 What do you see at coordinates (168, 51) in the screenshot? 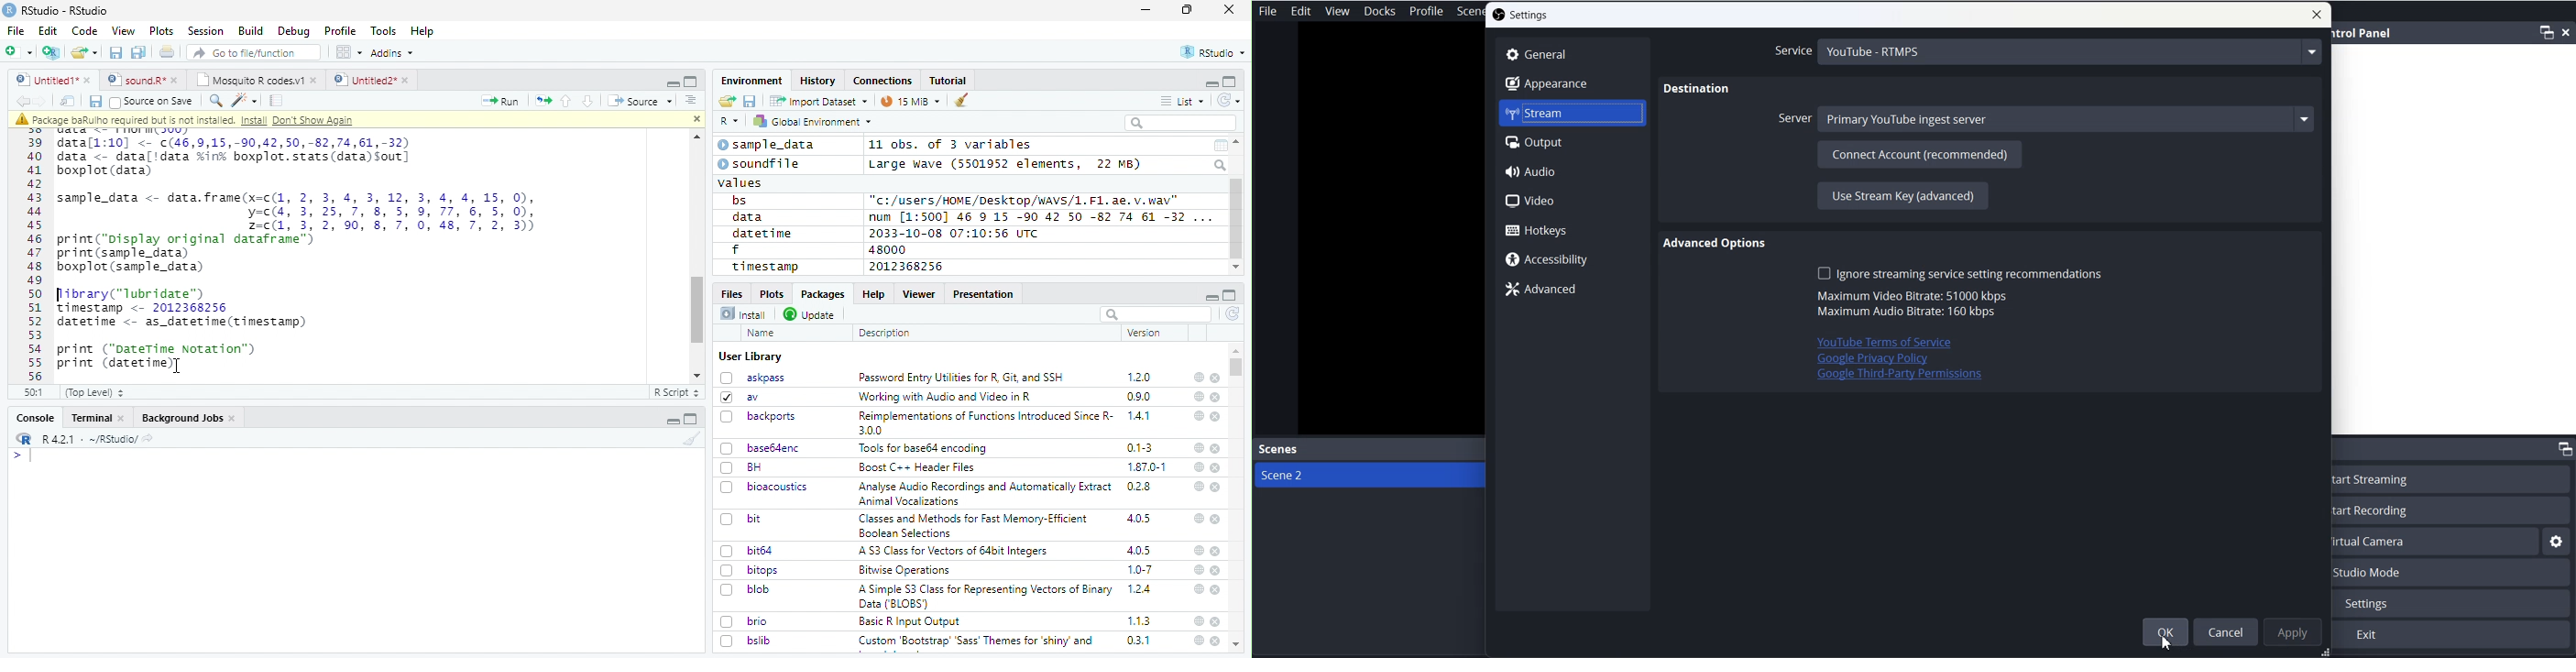
I see `Print` at bounding box center [168, 51].